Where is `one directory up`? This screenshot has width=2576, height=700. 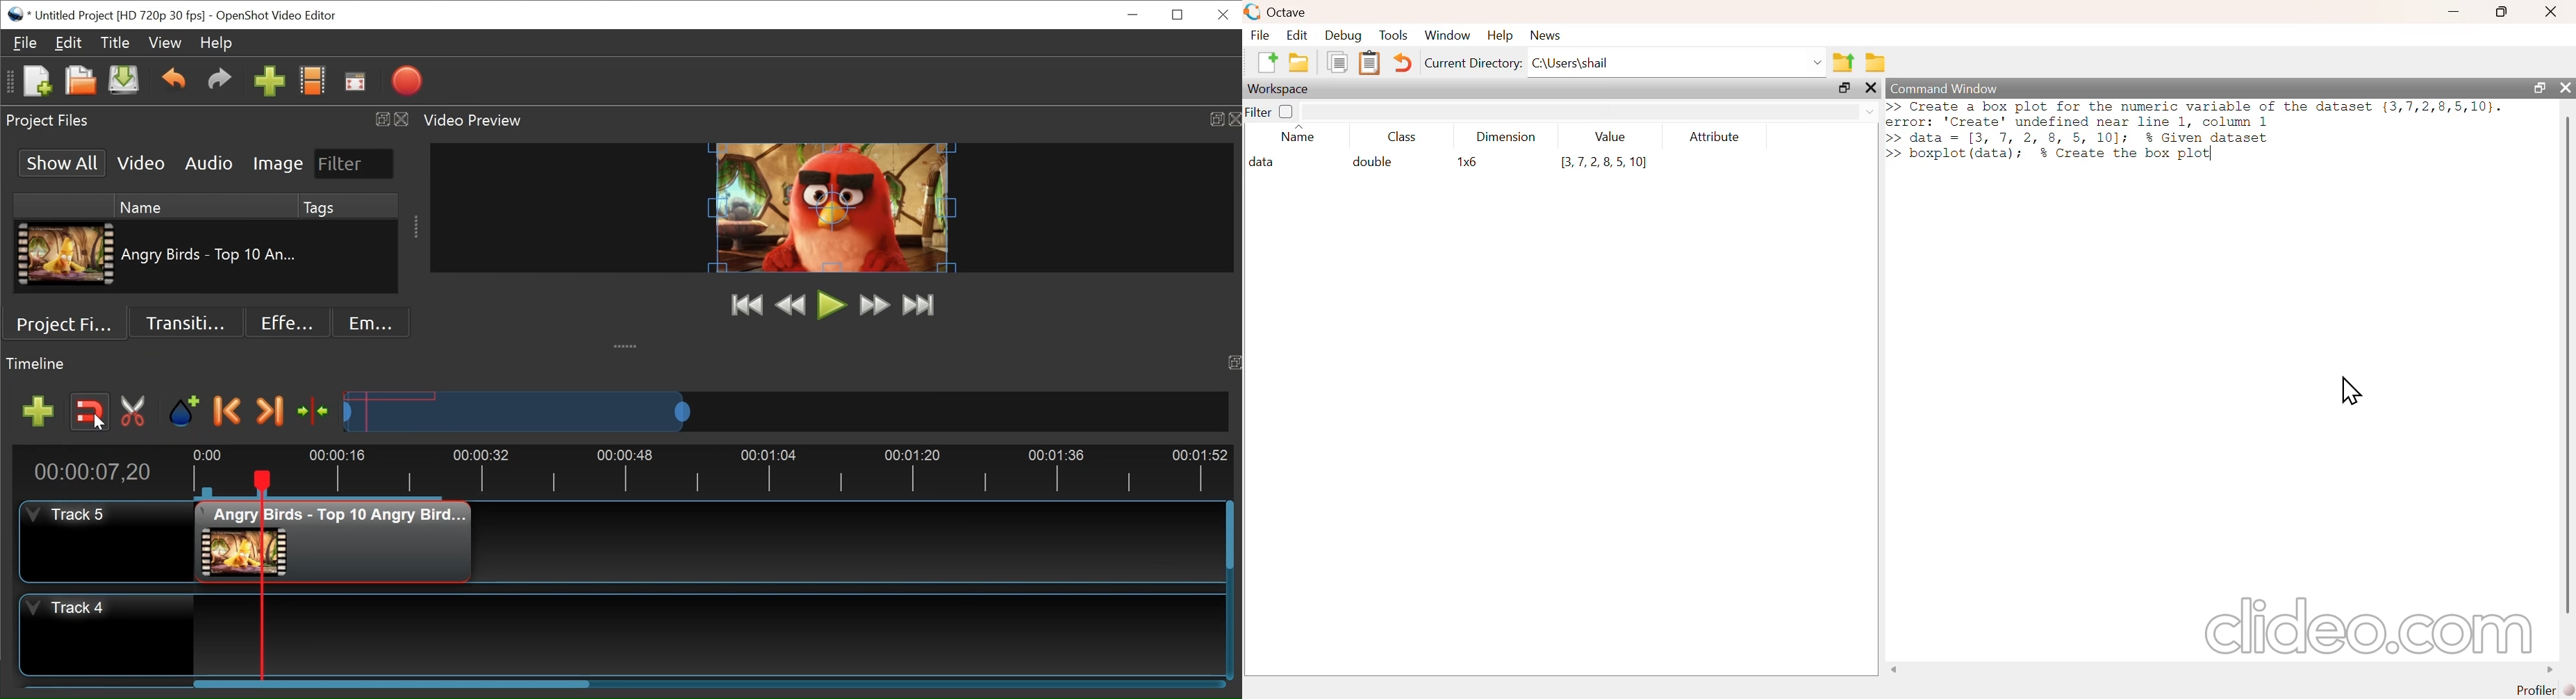 one directory up is located at coordinates (1844, 61).